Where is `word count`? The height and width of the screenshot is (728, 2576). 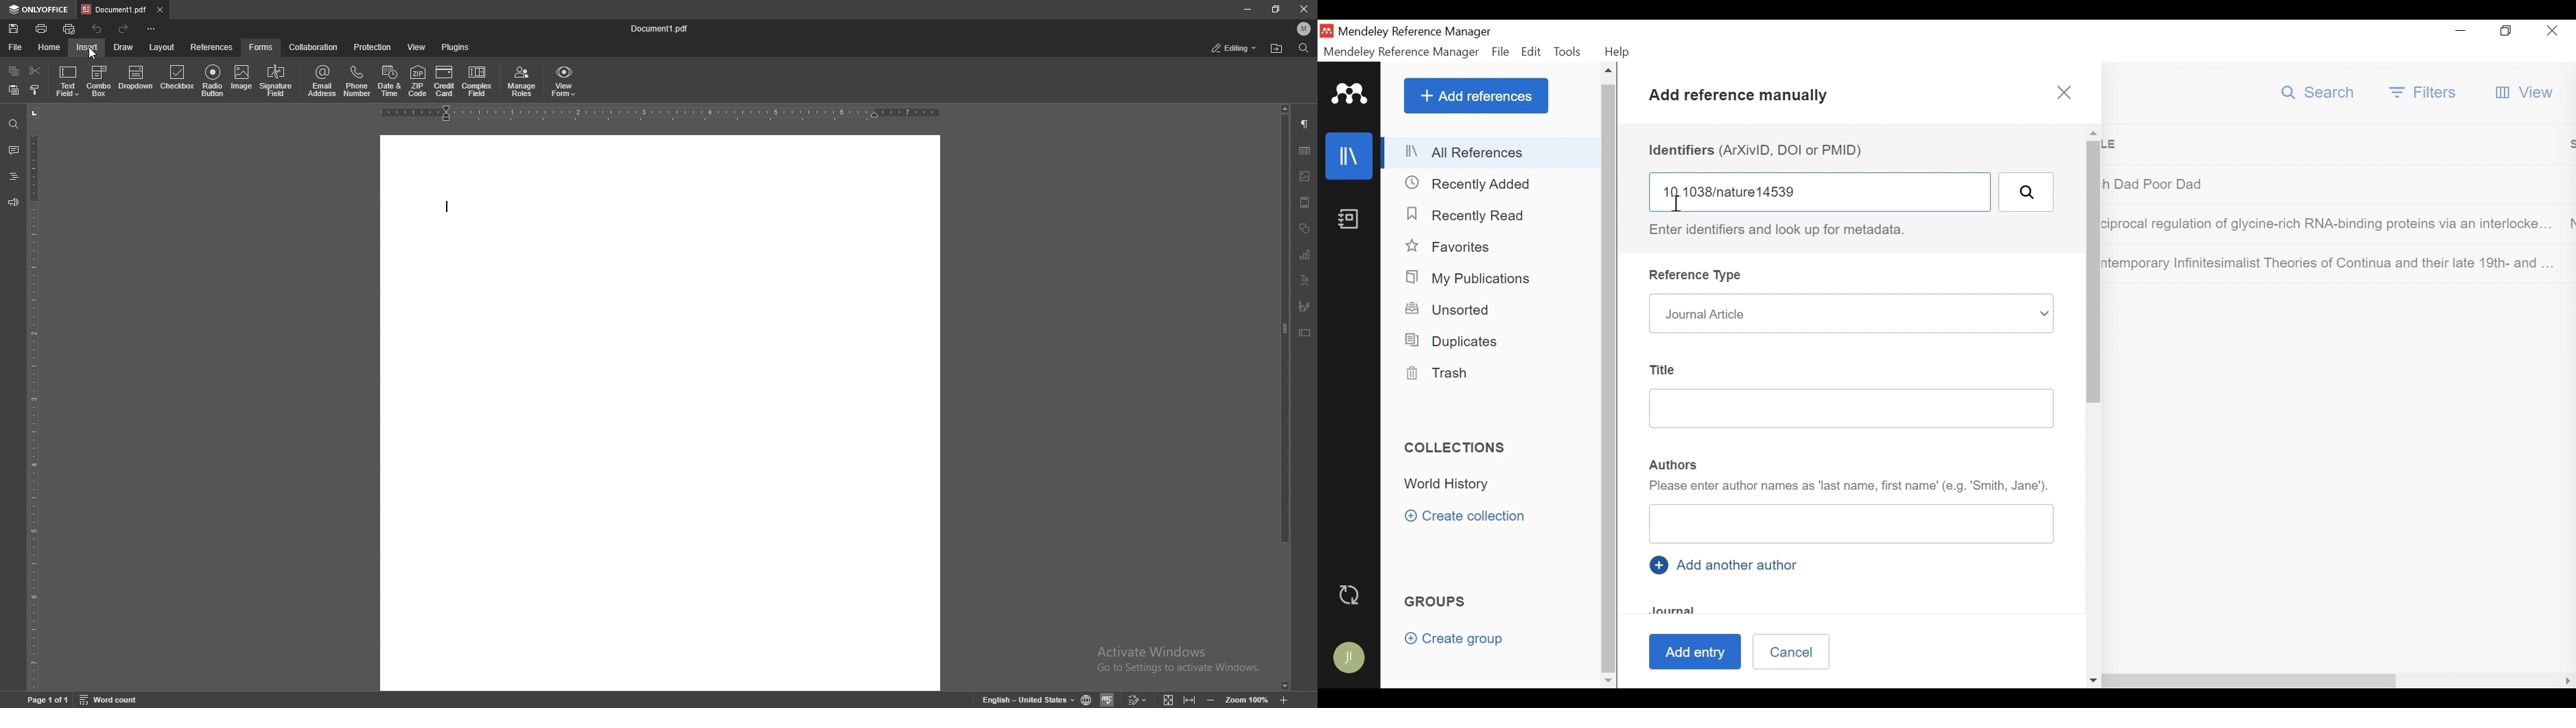 word count is located at coordinates (109, 700).